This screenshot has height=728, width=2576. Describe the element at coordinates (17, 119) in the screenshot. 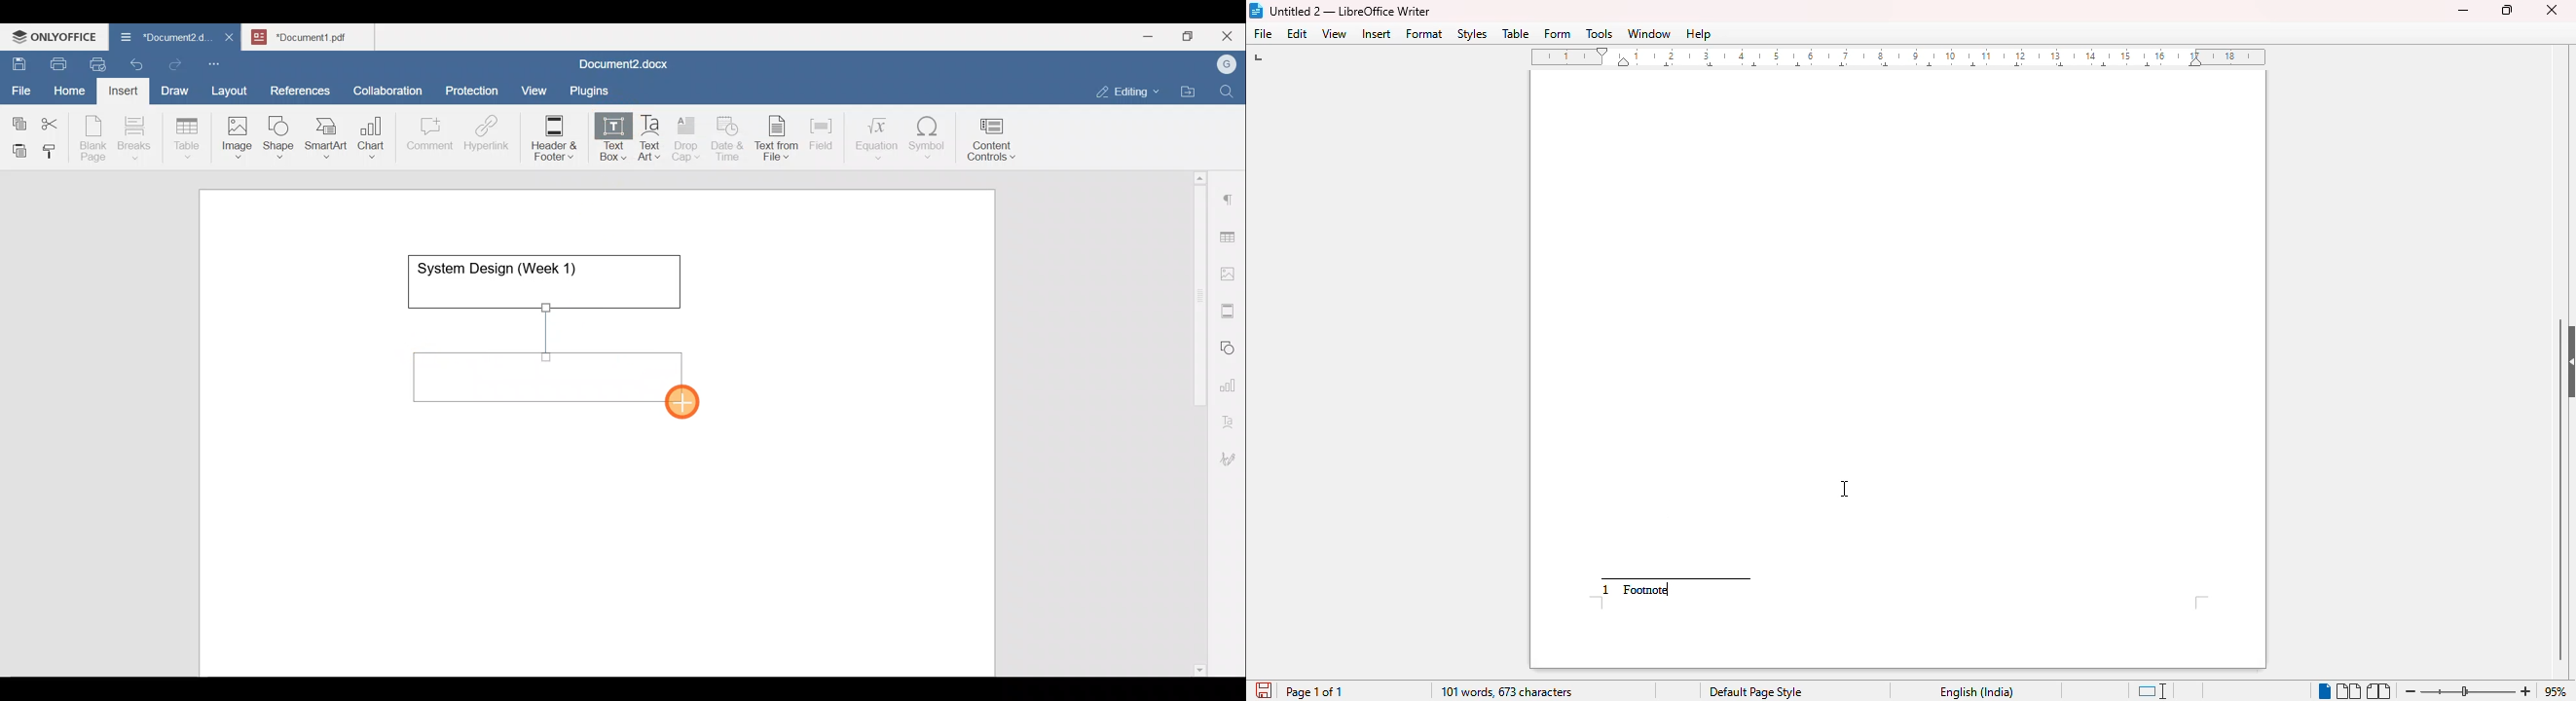

I see `Copy` at that location.